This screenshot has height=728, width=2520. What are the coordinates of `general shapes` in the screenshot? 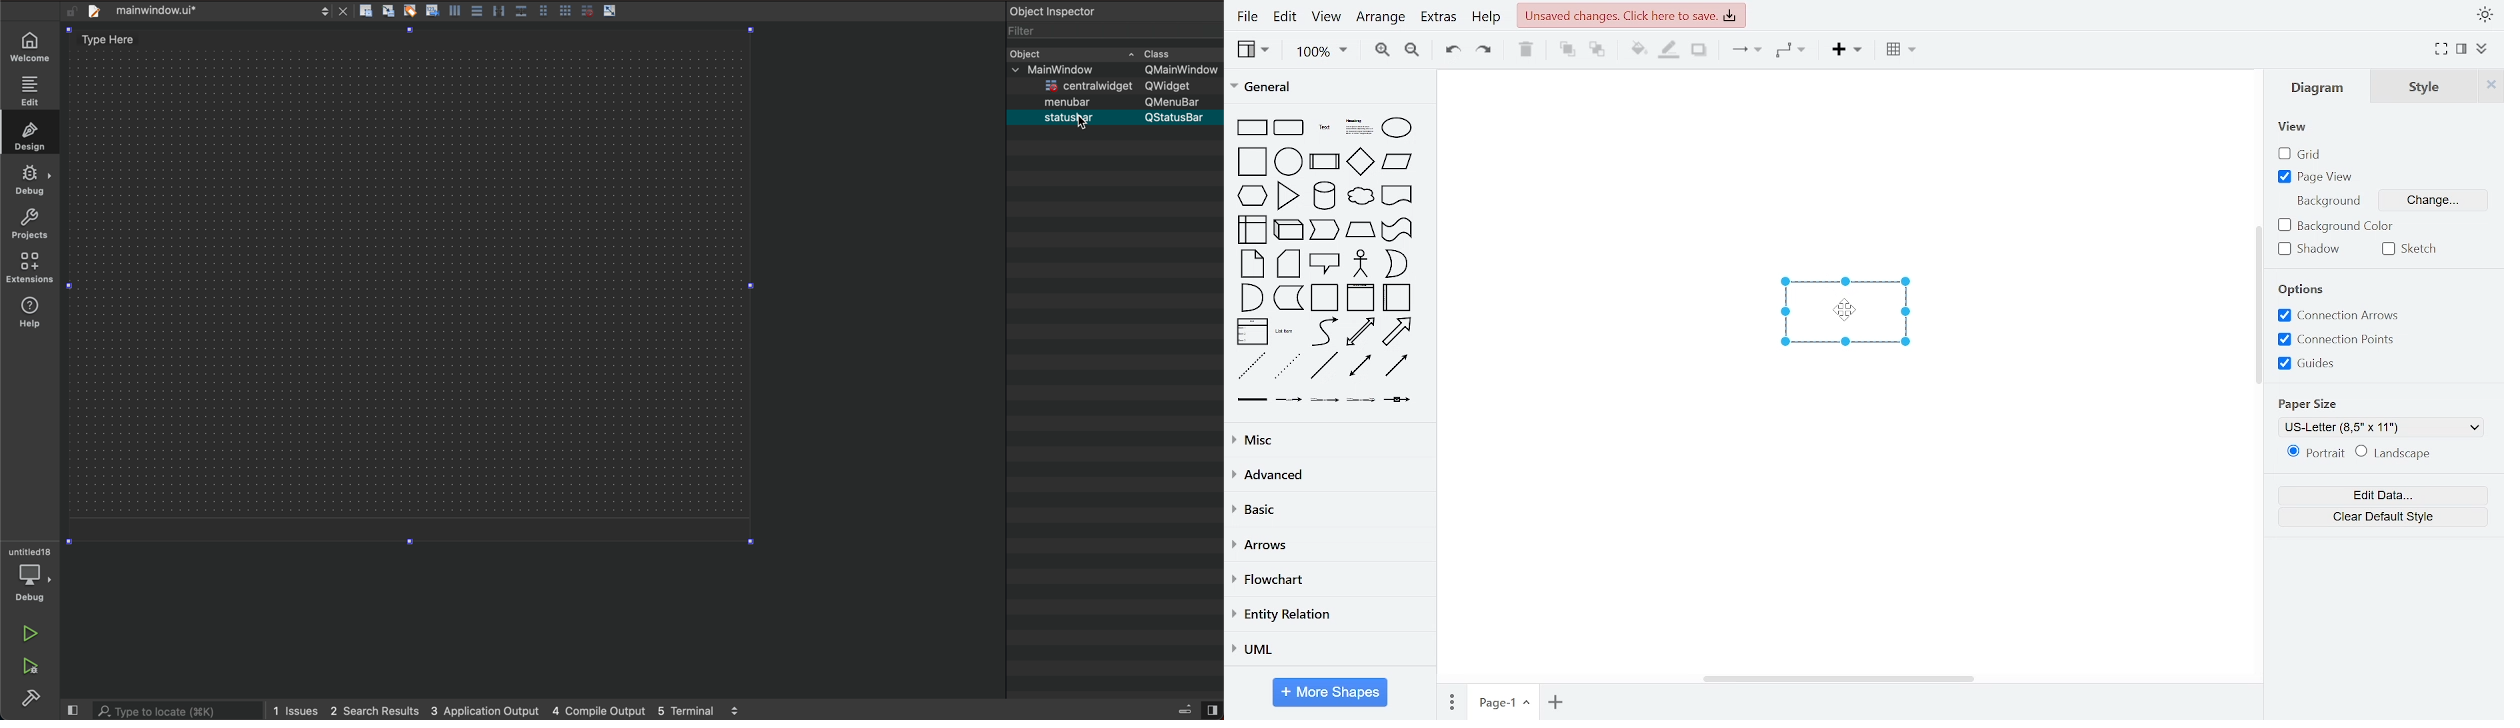 It's located at (1320, 123).